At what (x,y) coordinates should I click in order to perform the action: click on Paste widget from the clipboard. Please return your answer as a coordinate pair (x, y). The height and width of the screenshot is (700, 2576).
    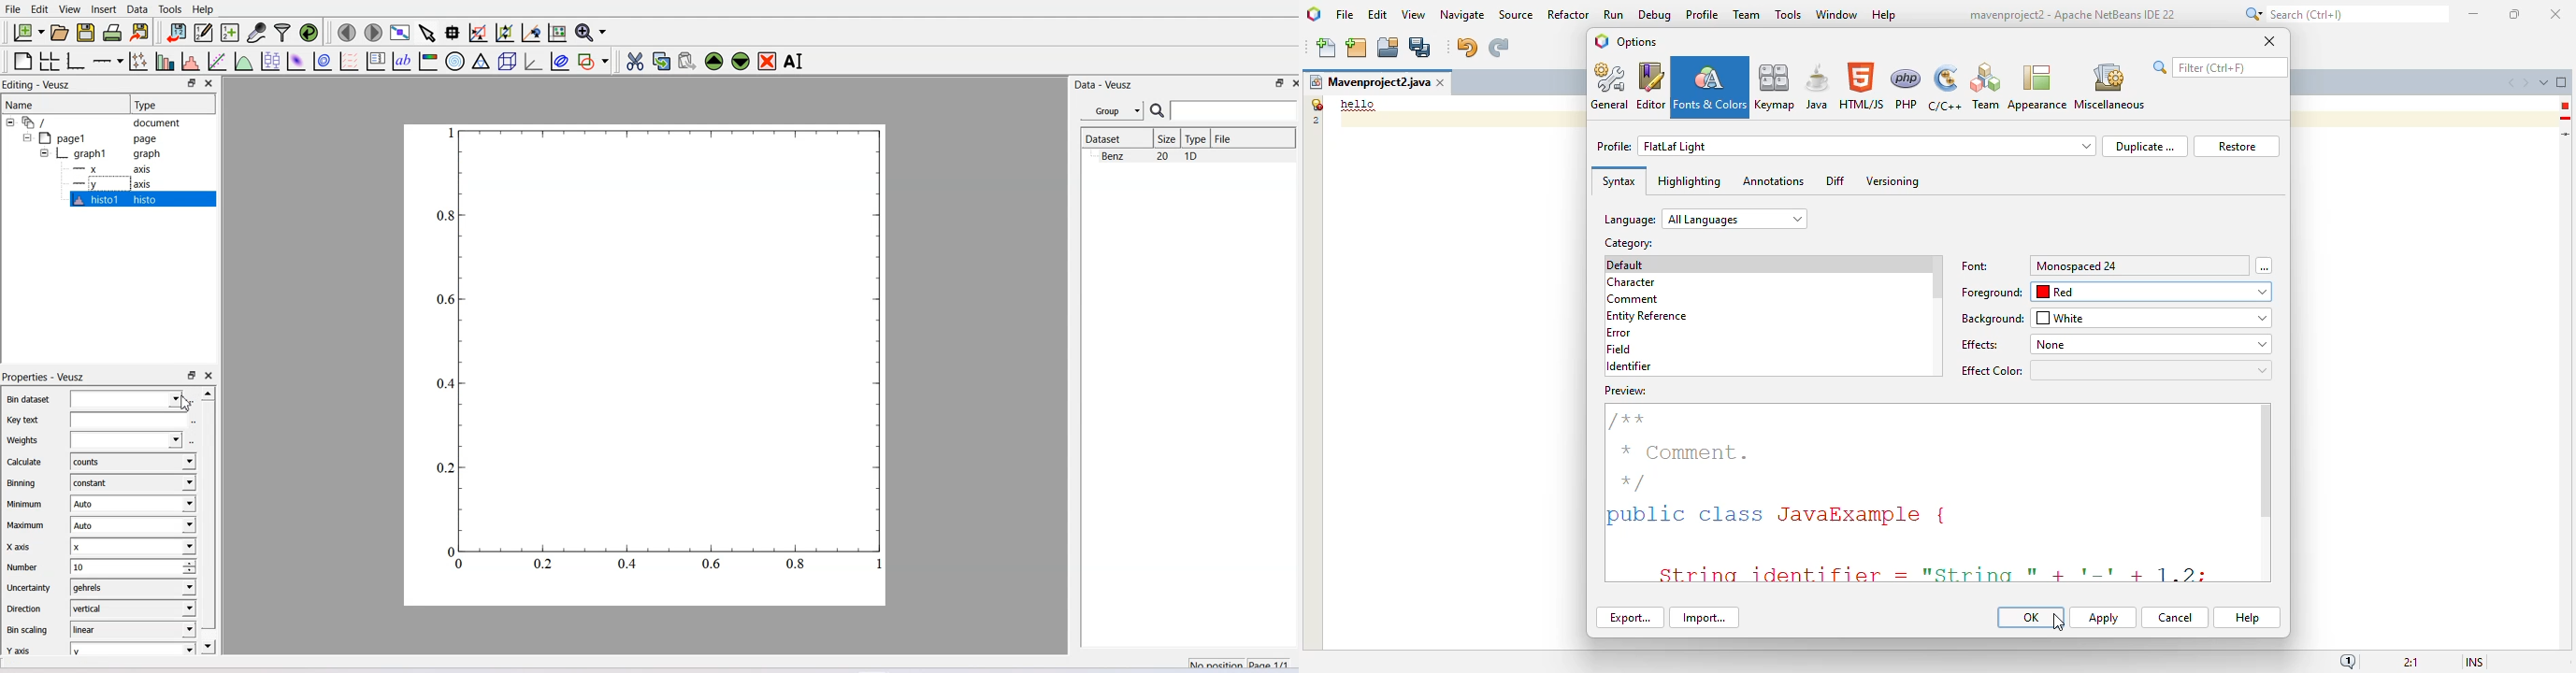
    Looking at the image, I should click on (688, 62).